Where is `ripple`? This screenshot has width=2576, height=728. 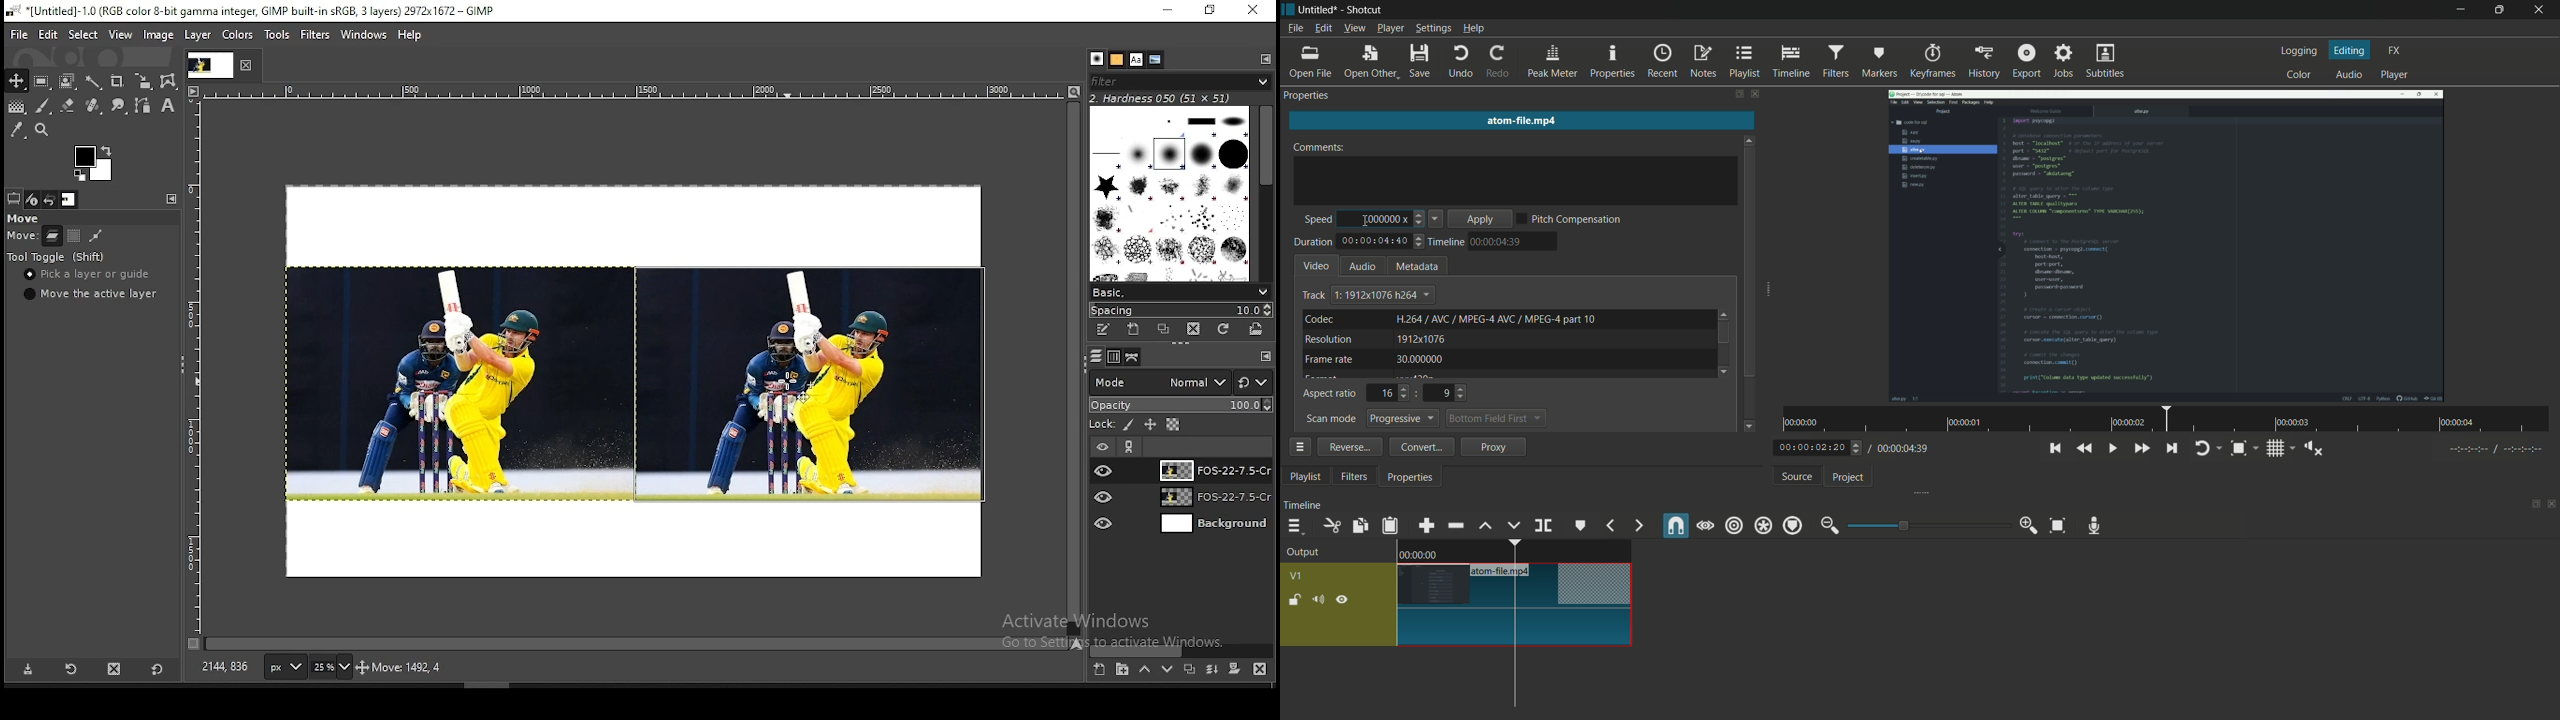 ripple is located at coordinates (1734, 526).